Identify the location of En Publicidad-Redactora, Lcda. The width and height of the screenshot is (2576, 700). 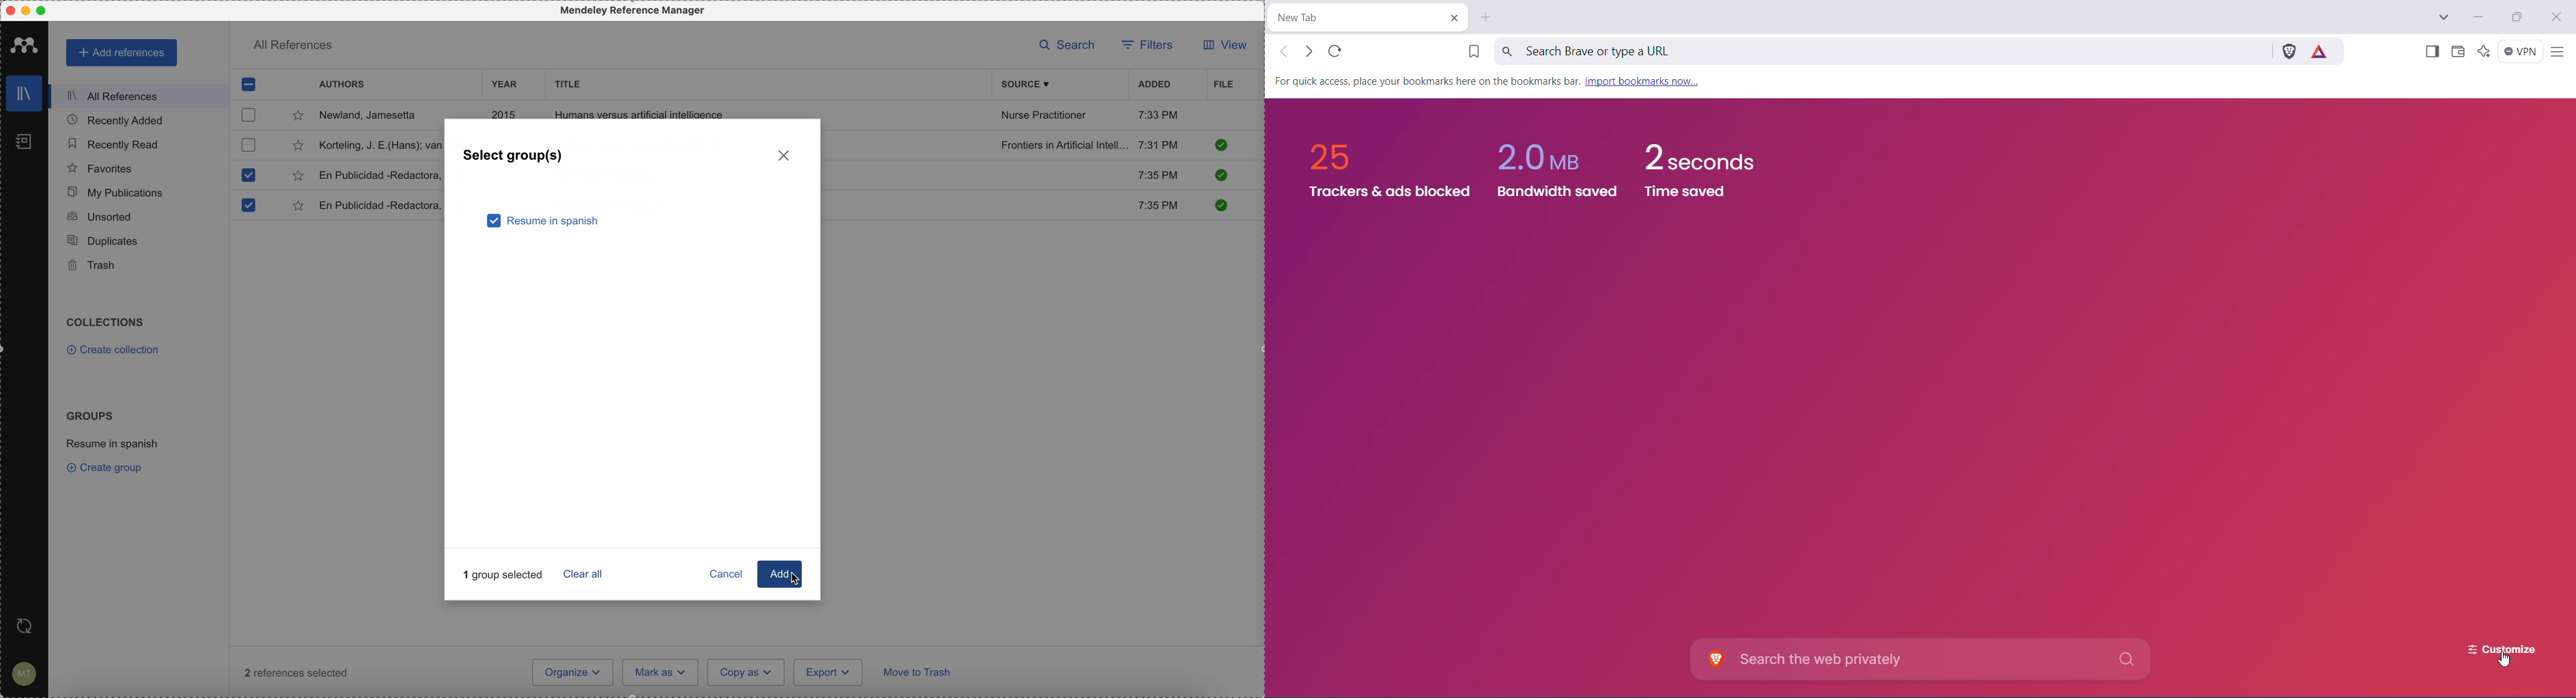
(379, 206).